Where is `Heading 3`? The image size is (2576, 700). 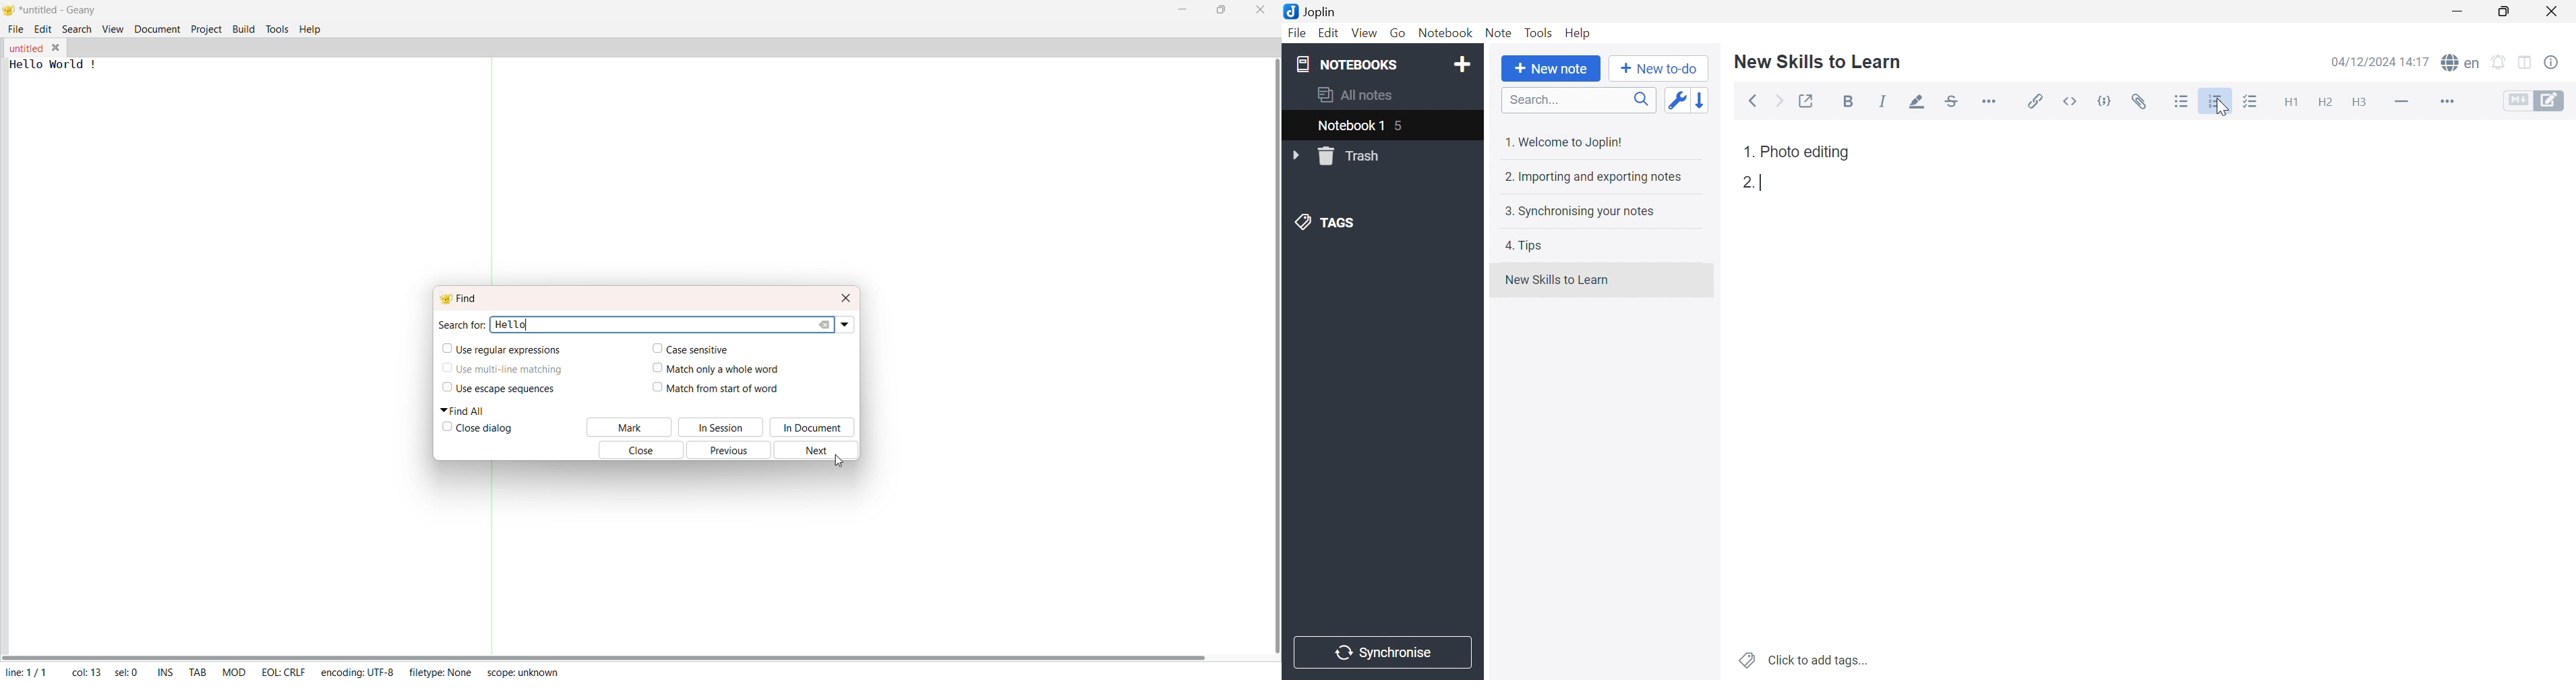 Heading 3 is located at coordinates (2358, 103).